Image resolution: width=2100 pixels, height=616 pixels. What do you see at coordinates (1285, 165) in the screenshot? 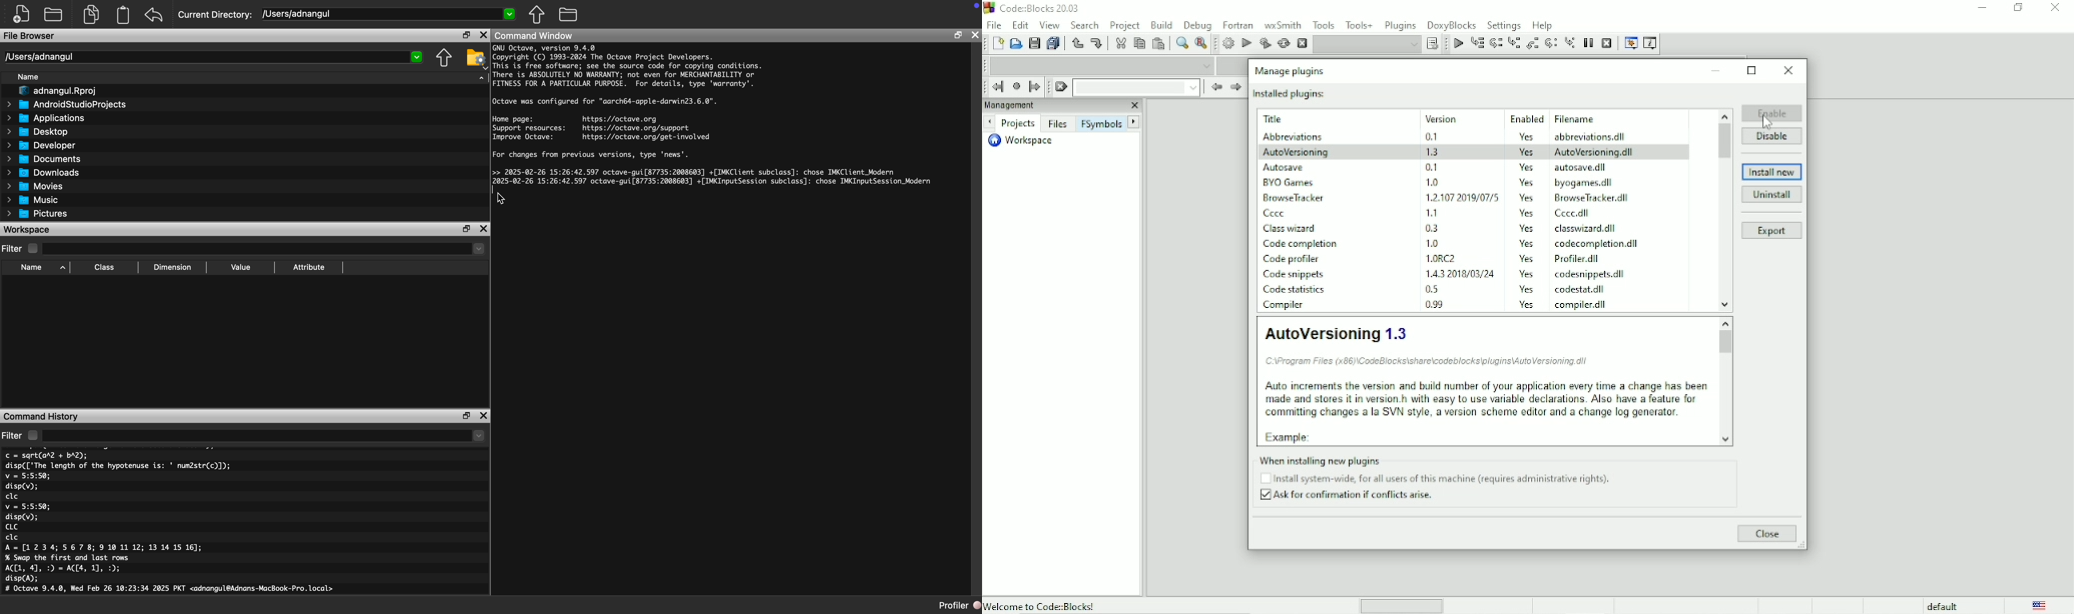
I see `plugin` at bounding box center [1285, 165].